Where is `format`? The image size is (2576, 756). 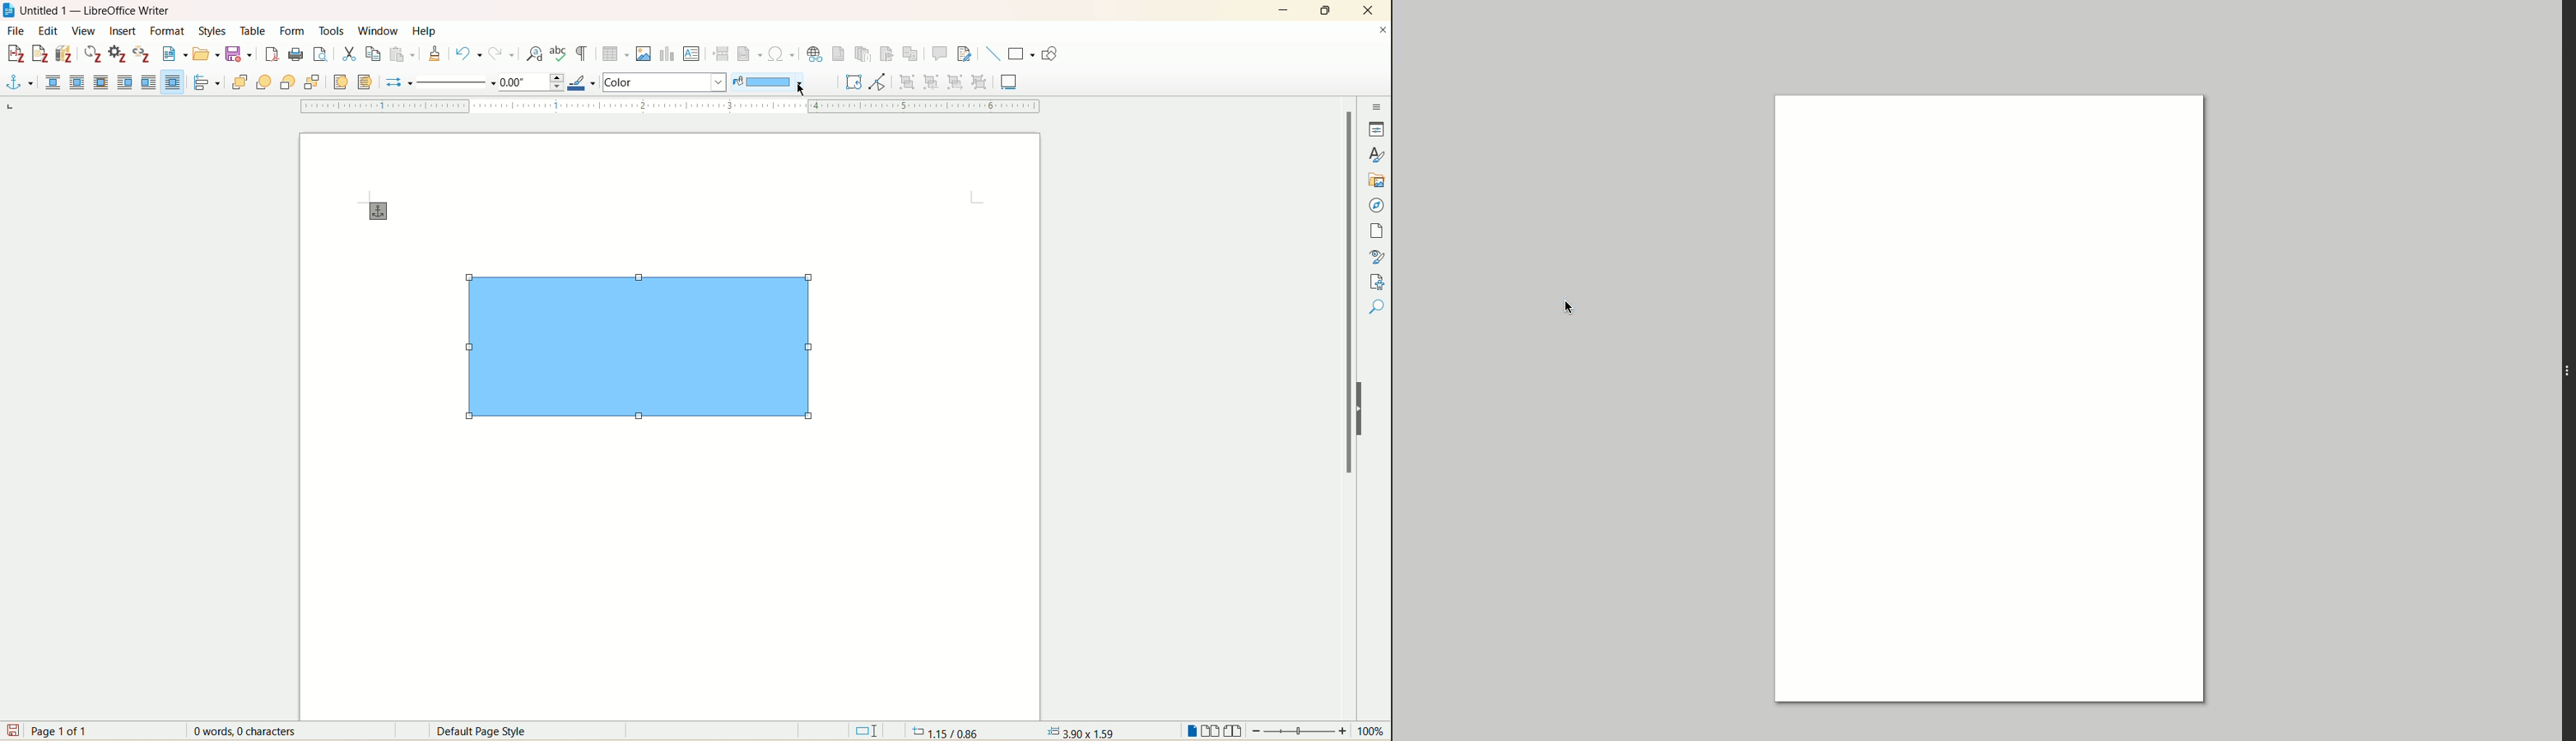
format is located at coordinates (168, 30).